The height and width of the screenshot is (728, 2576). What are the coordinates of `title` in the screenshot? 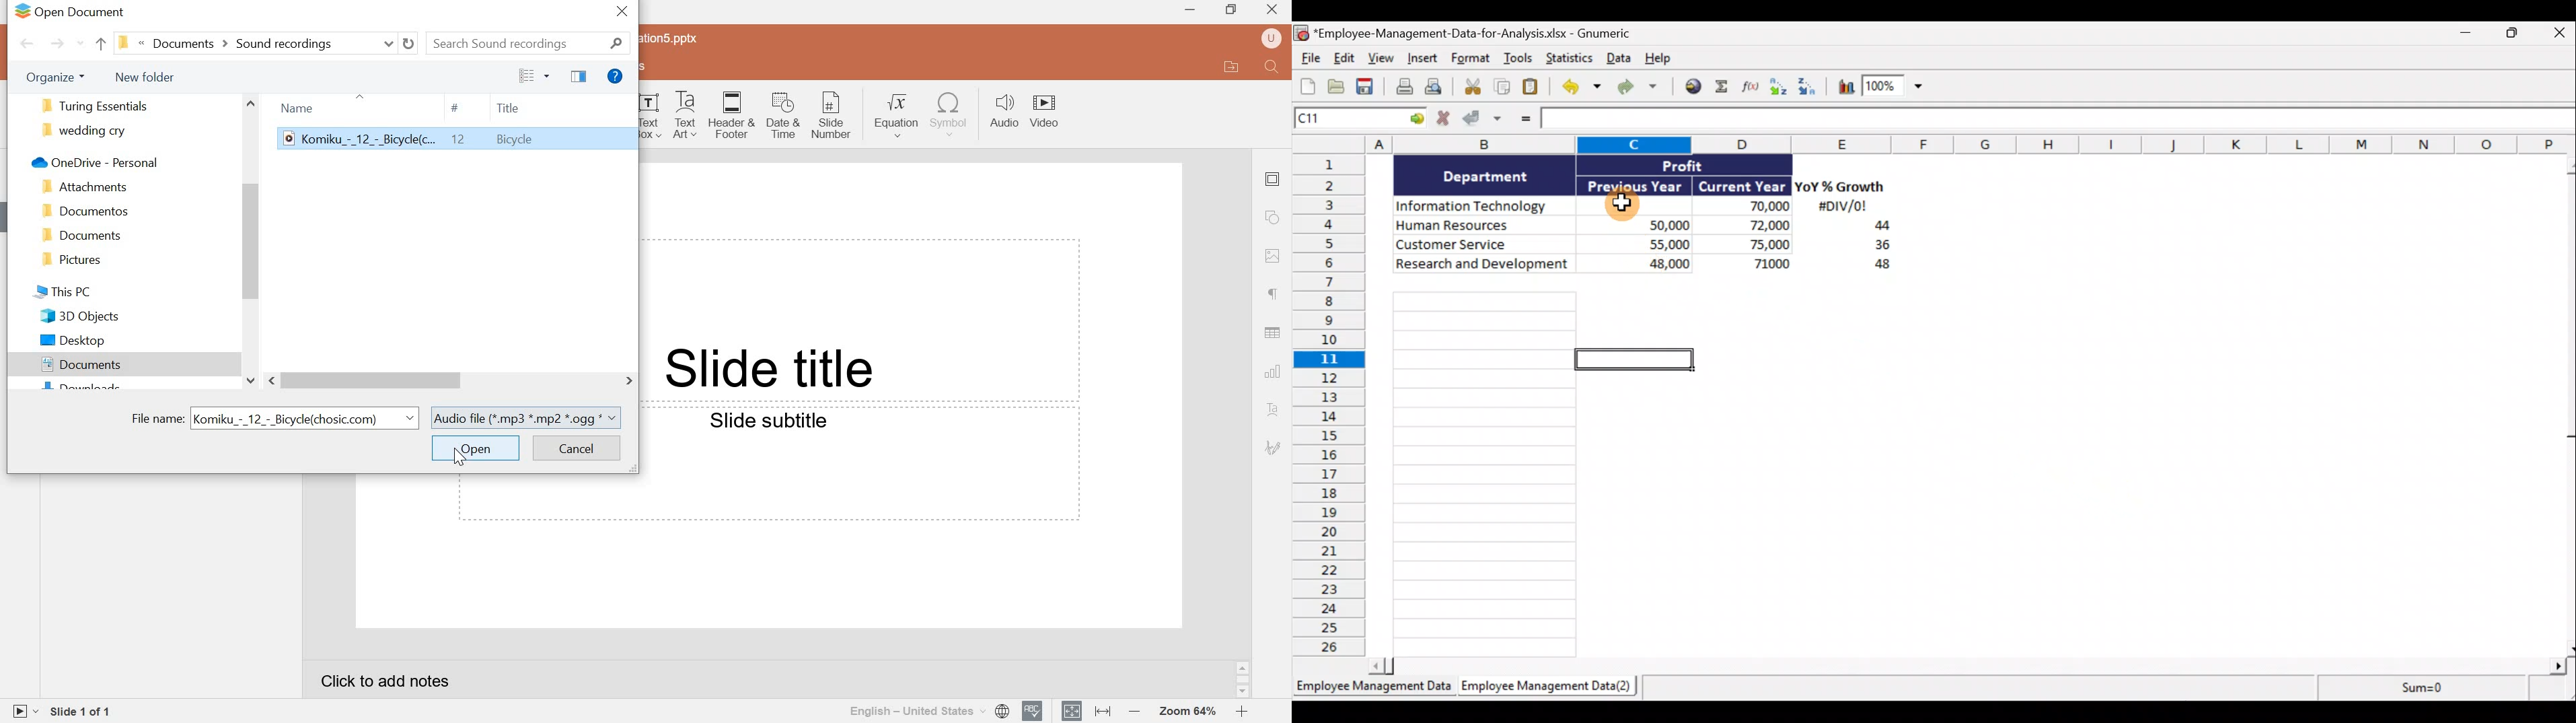 It's located at (510, 106).